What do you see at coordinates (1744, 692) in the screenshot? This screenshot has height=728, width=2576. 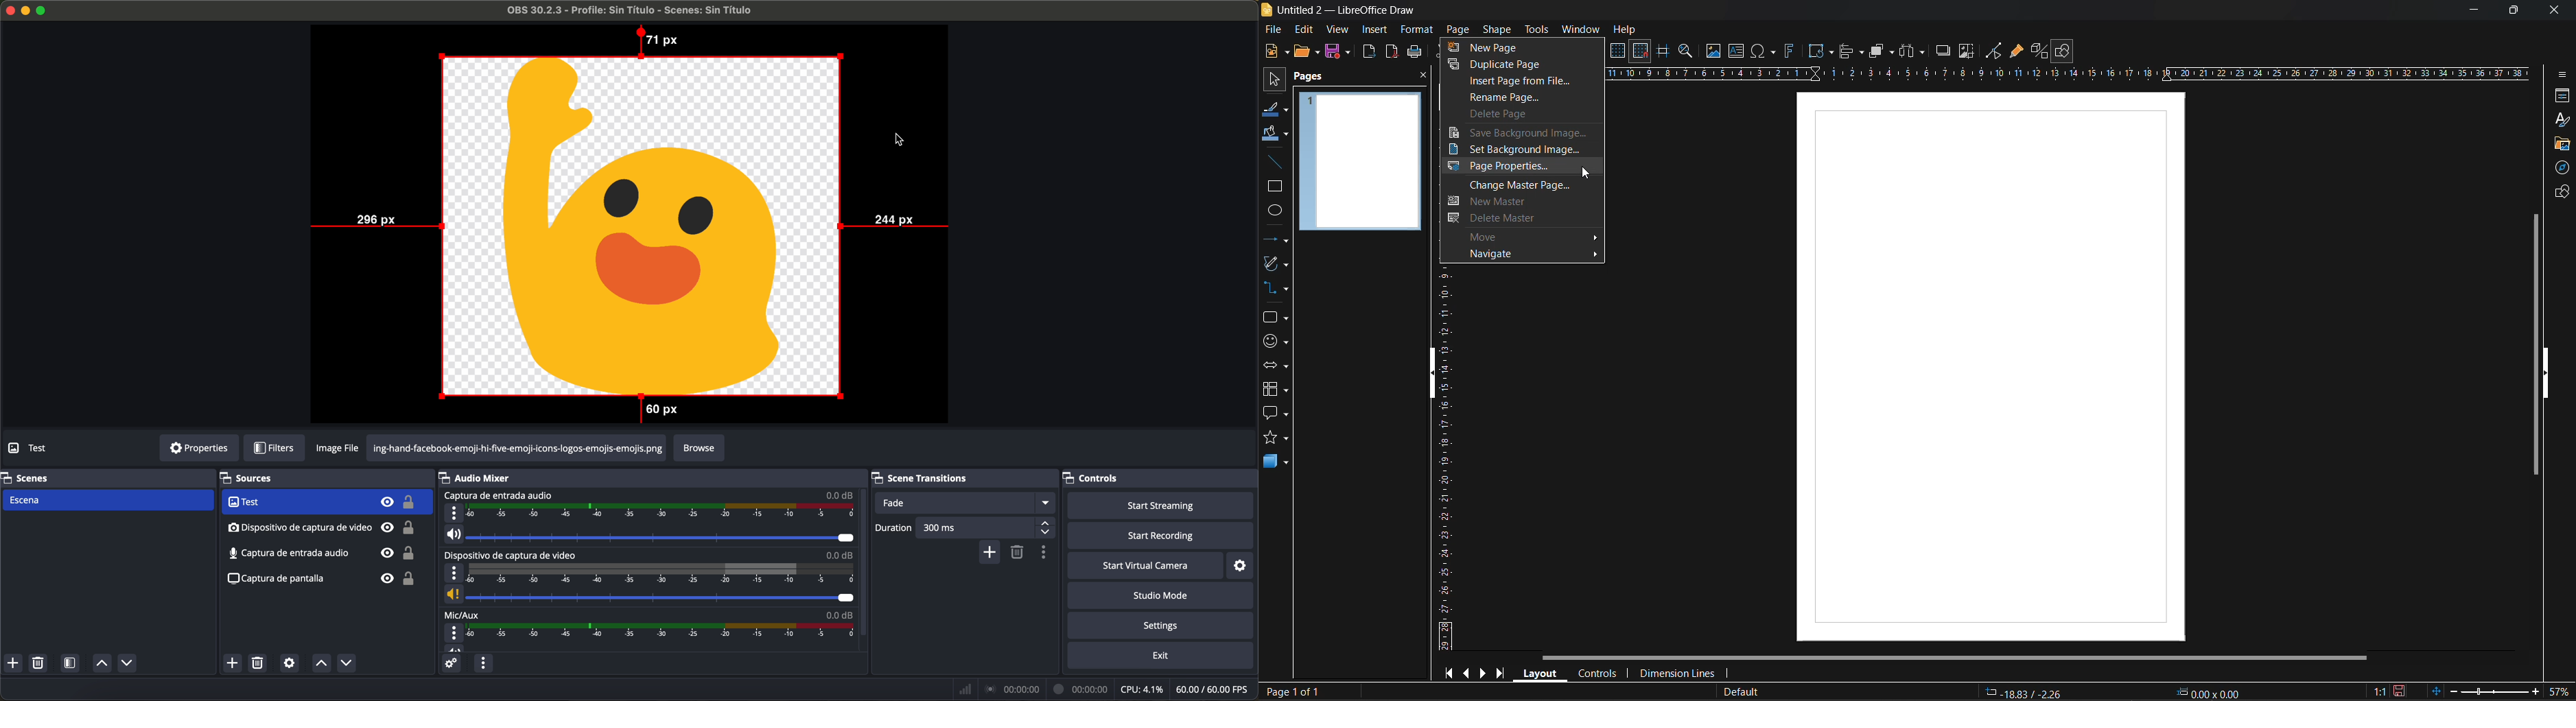 I see `slide master name` at bounding box center [1744, 692].